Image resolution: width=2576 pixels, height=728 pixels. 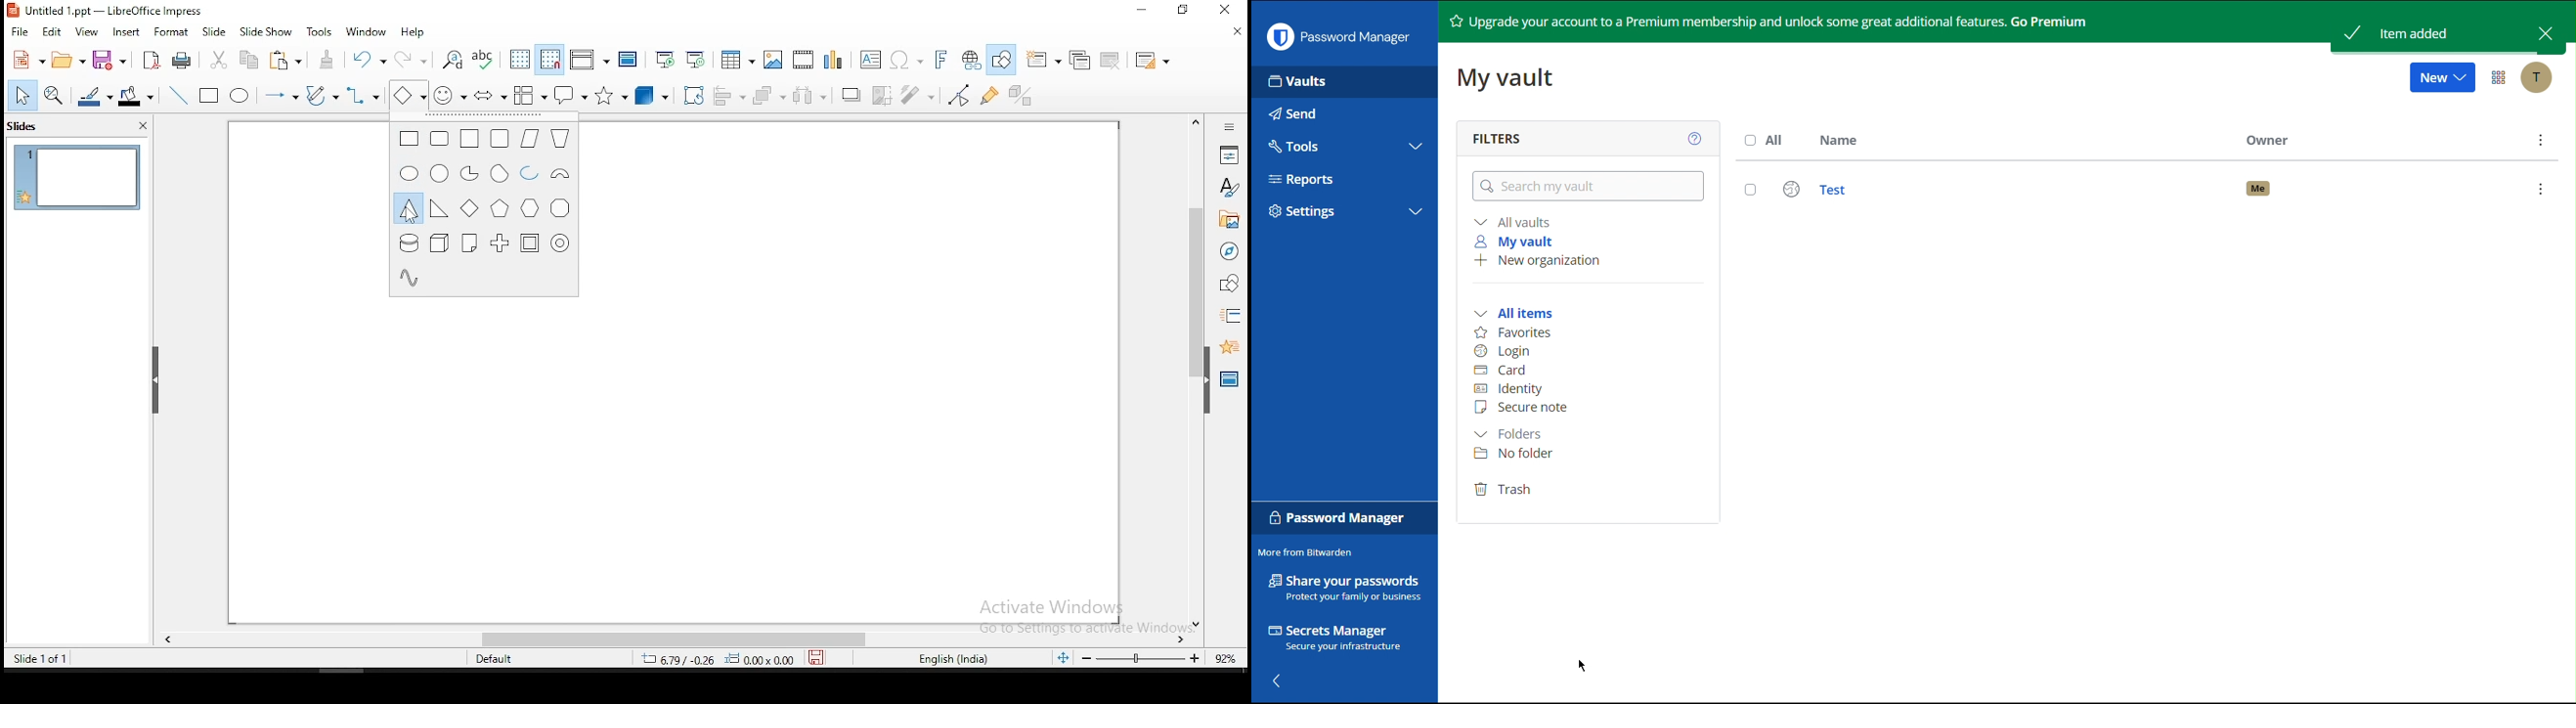 What do you see at coordinates (1230, 285) in the screenshot?
I see `shapes` at bounding box center [1230, 285].